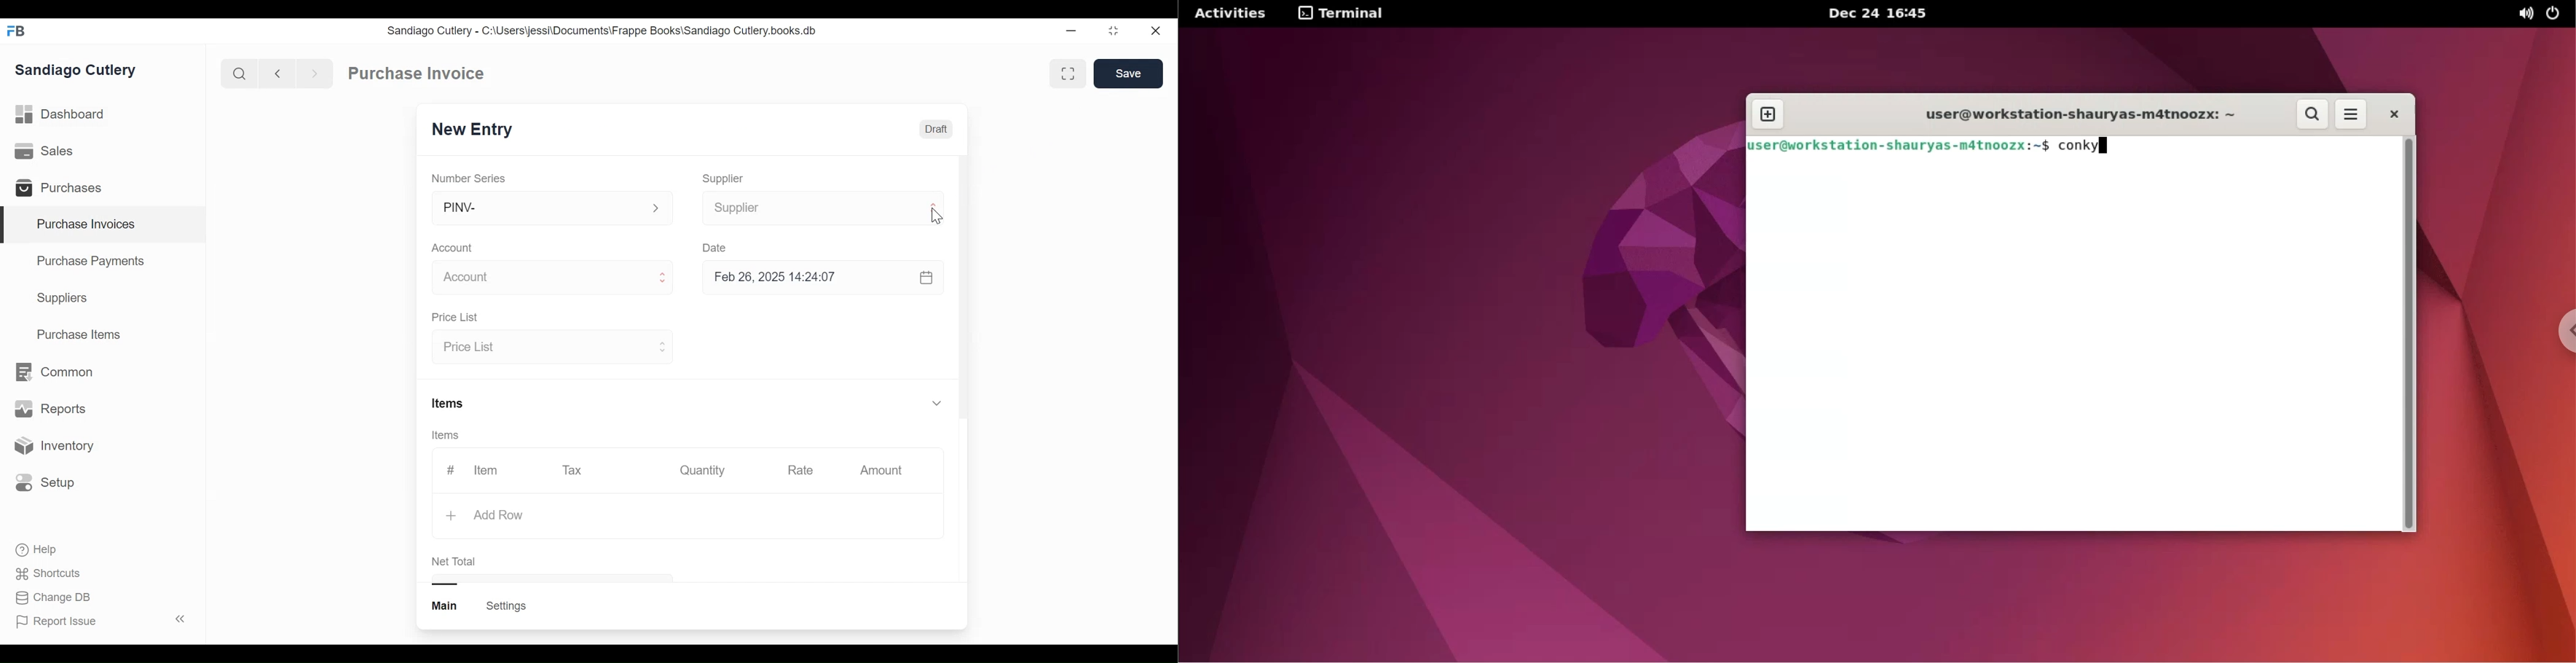 The image size is (2576, 672). Describe the element at coordinates (446, 605) in the screenshot. I see `Main` at that location.